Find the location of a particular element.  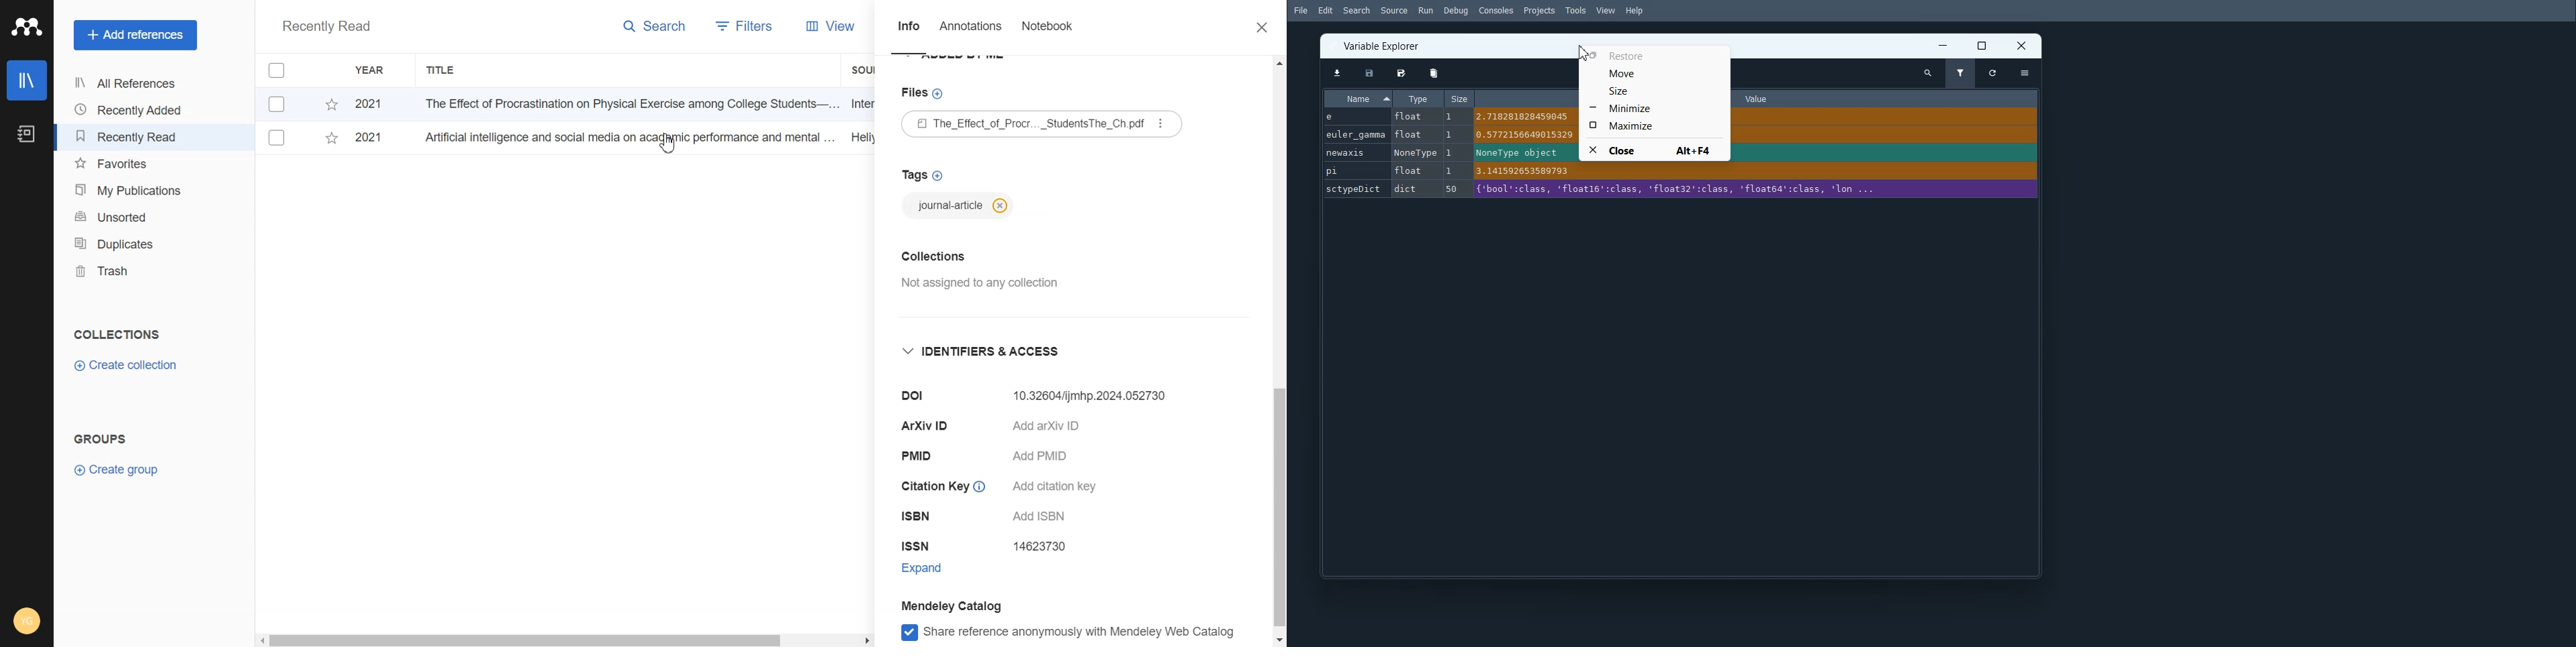

Help is located at coordinates (1635, 11).